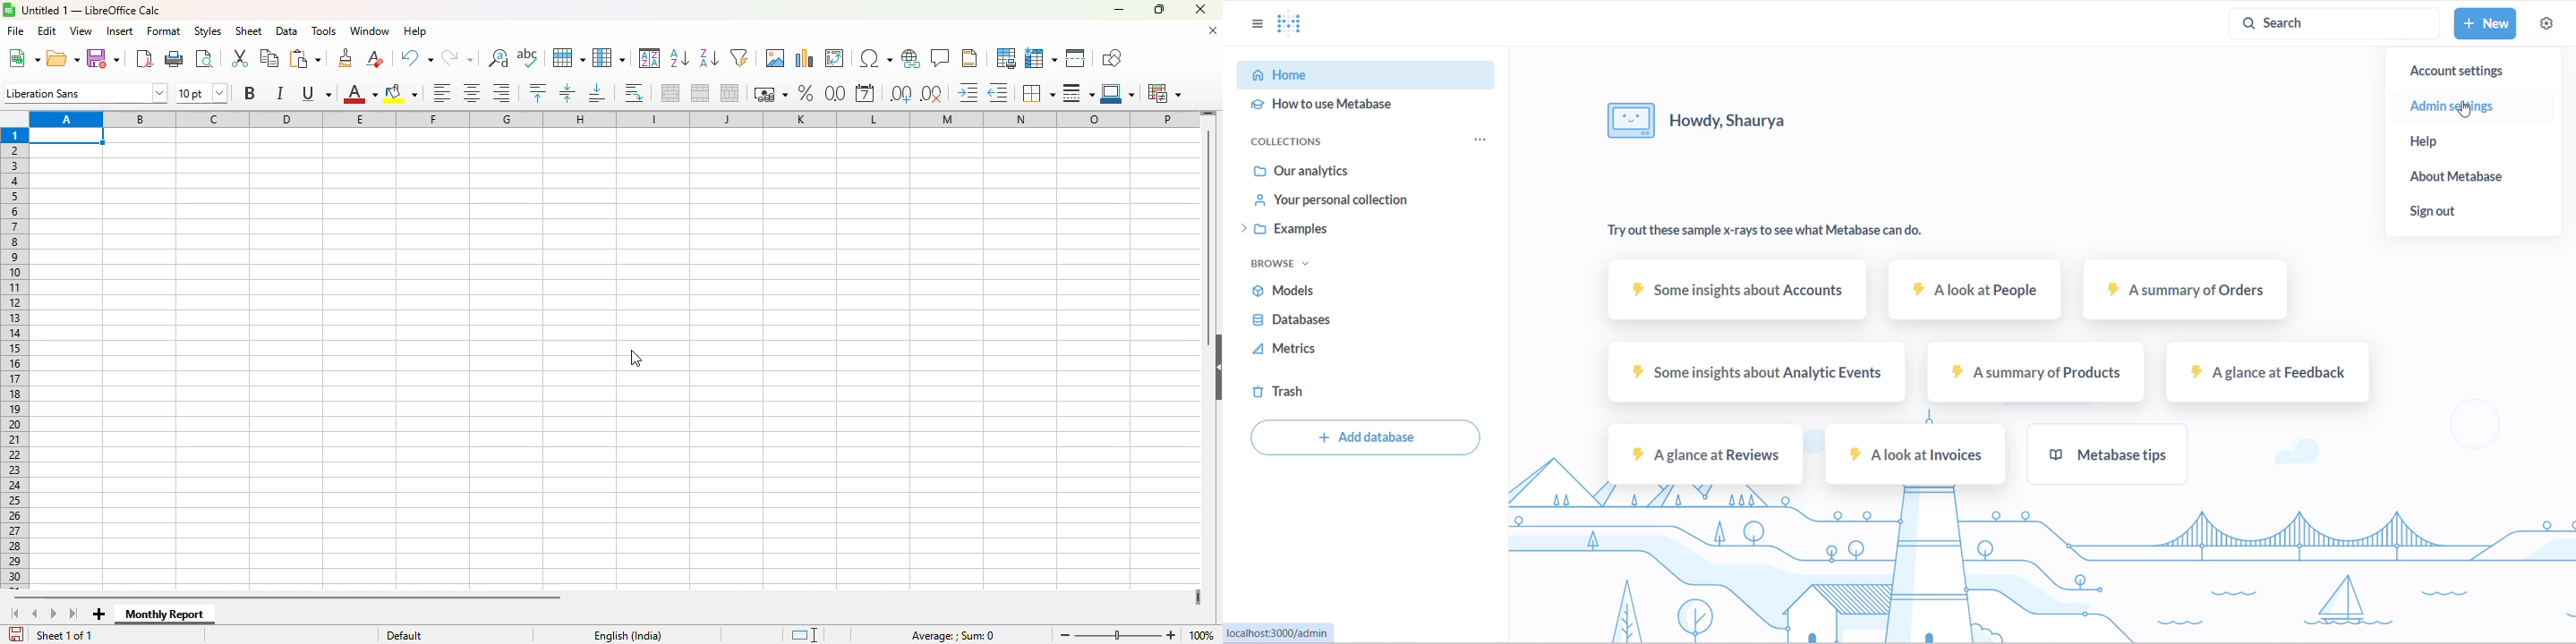 This screenshot has height=644, width=2576. I want to click on Software logo, so click(8, 10).